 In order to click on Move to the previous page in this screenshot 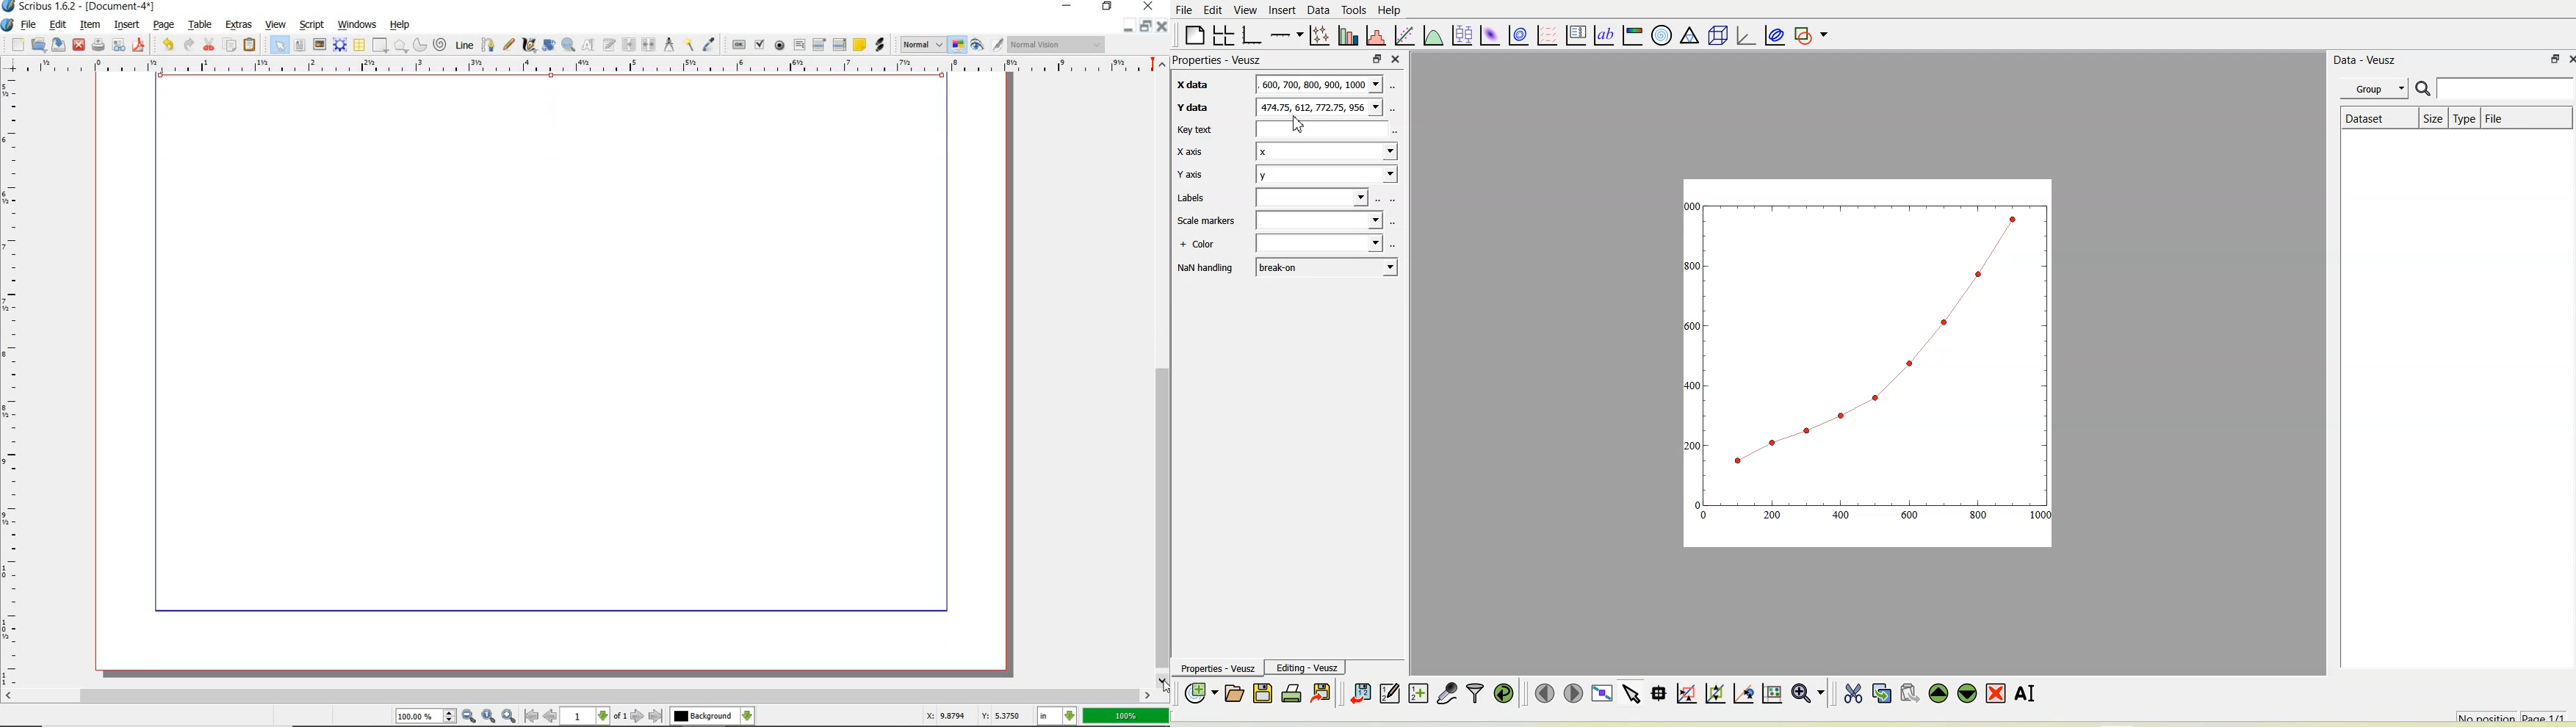, I will do `click(1544, 692)`.